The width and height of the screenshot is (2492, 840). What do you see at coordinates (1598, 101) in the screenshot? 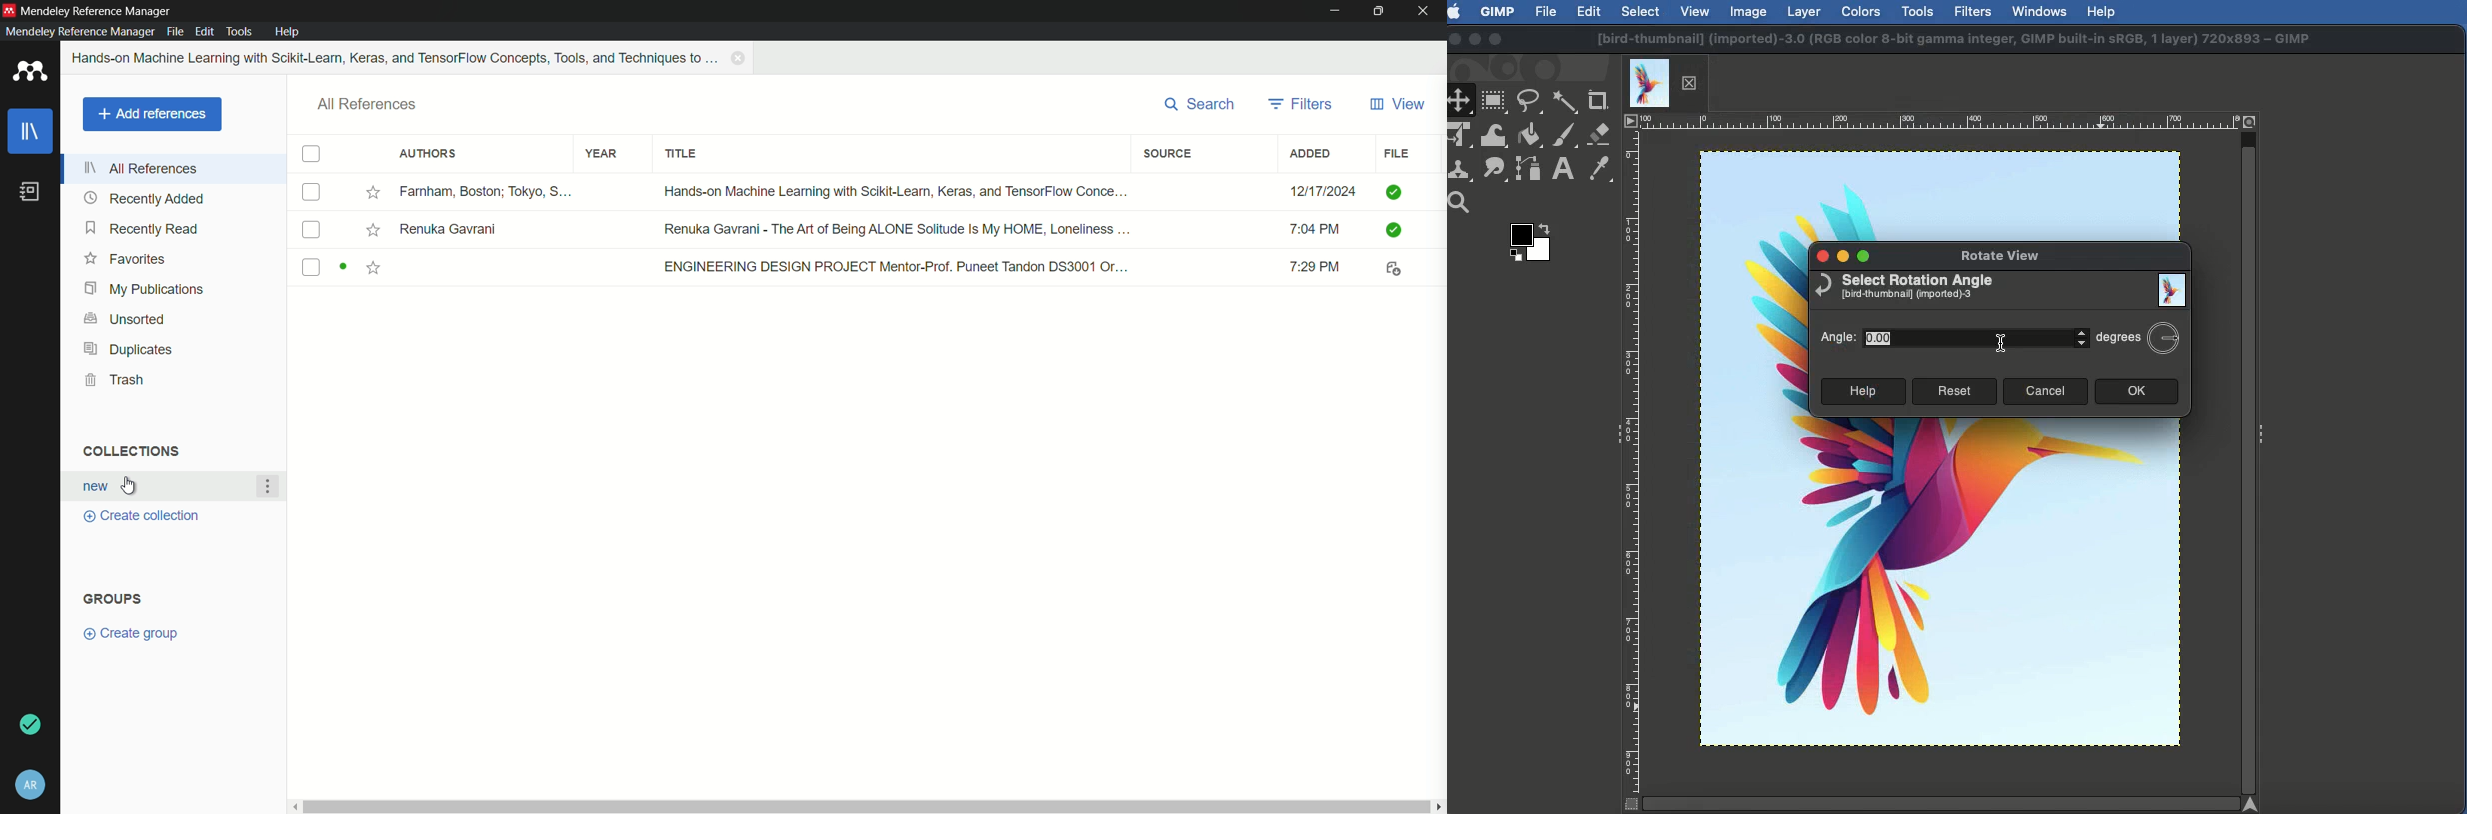
I see `Crop` at bounding box center [1598, 101].